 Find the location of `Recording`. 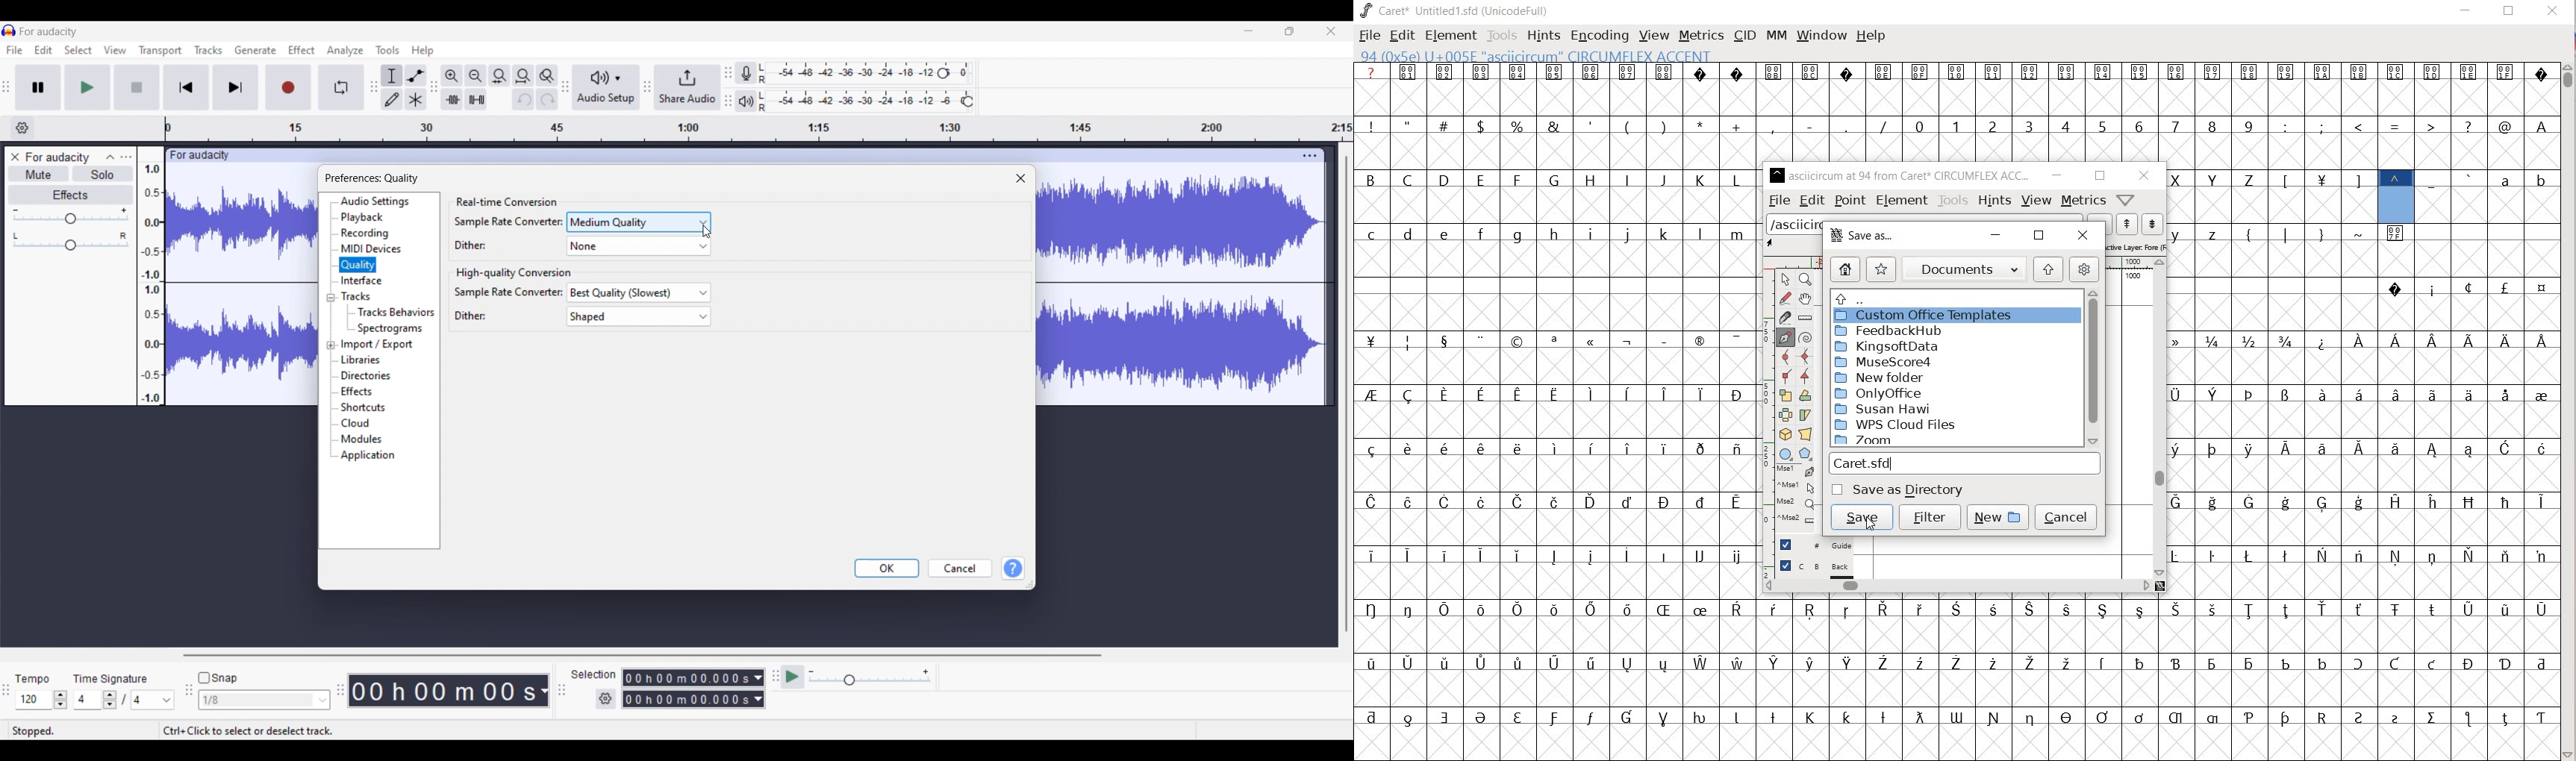

Recording is located at coordinates (365, 233).